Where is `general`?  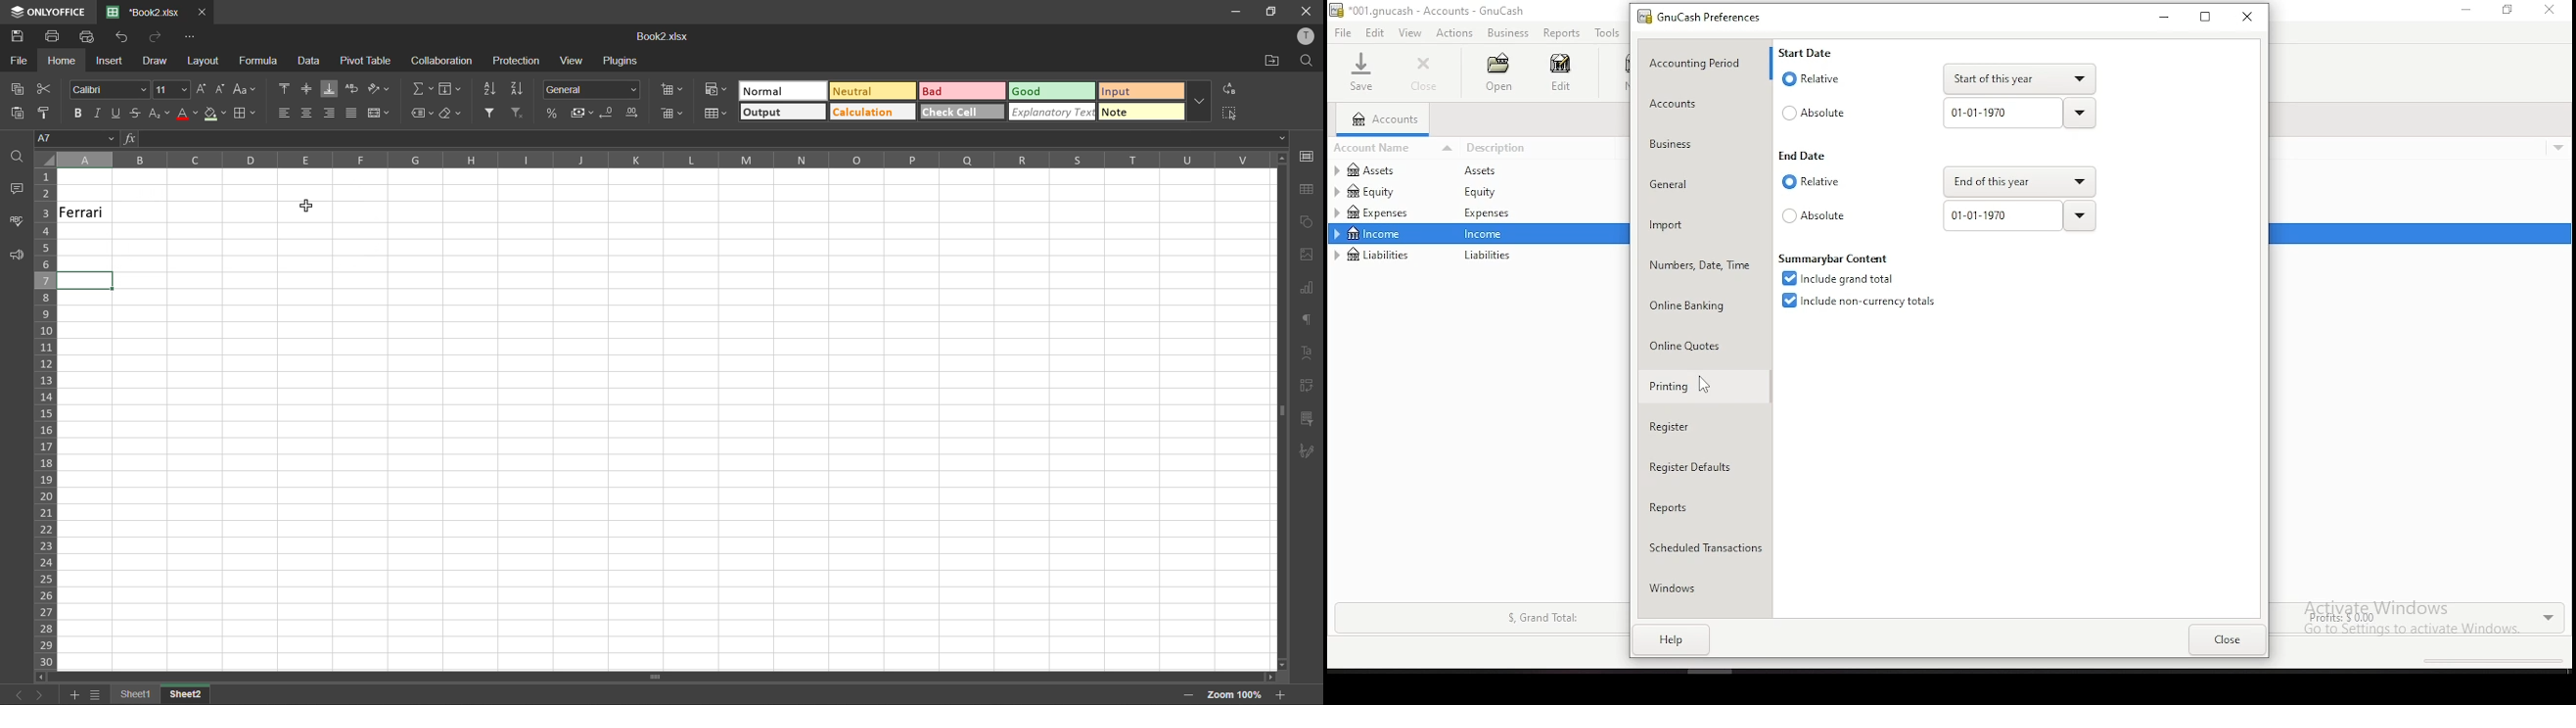
general is located at coordinates (1676, 185).